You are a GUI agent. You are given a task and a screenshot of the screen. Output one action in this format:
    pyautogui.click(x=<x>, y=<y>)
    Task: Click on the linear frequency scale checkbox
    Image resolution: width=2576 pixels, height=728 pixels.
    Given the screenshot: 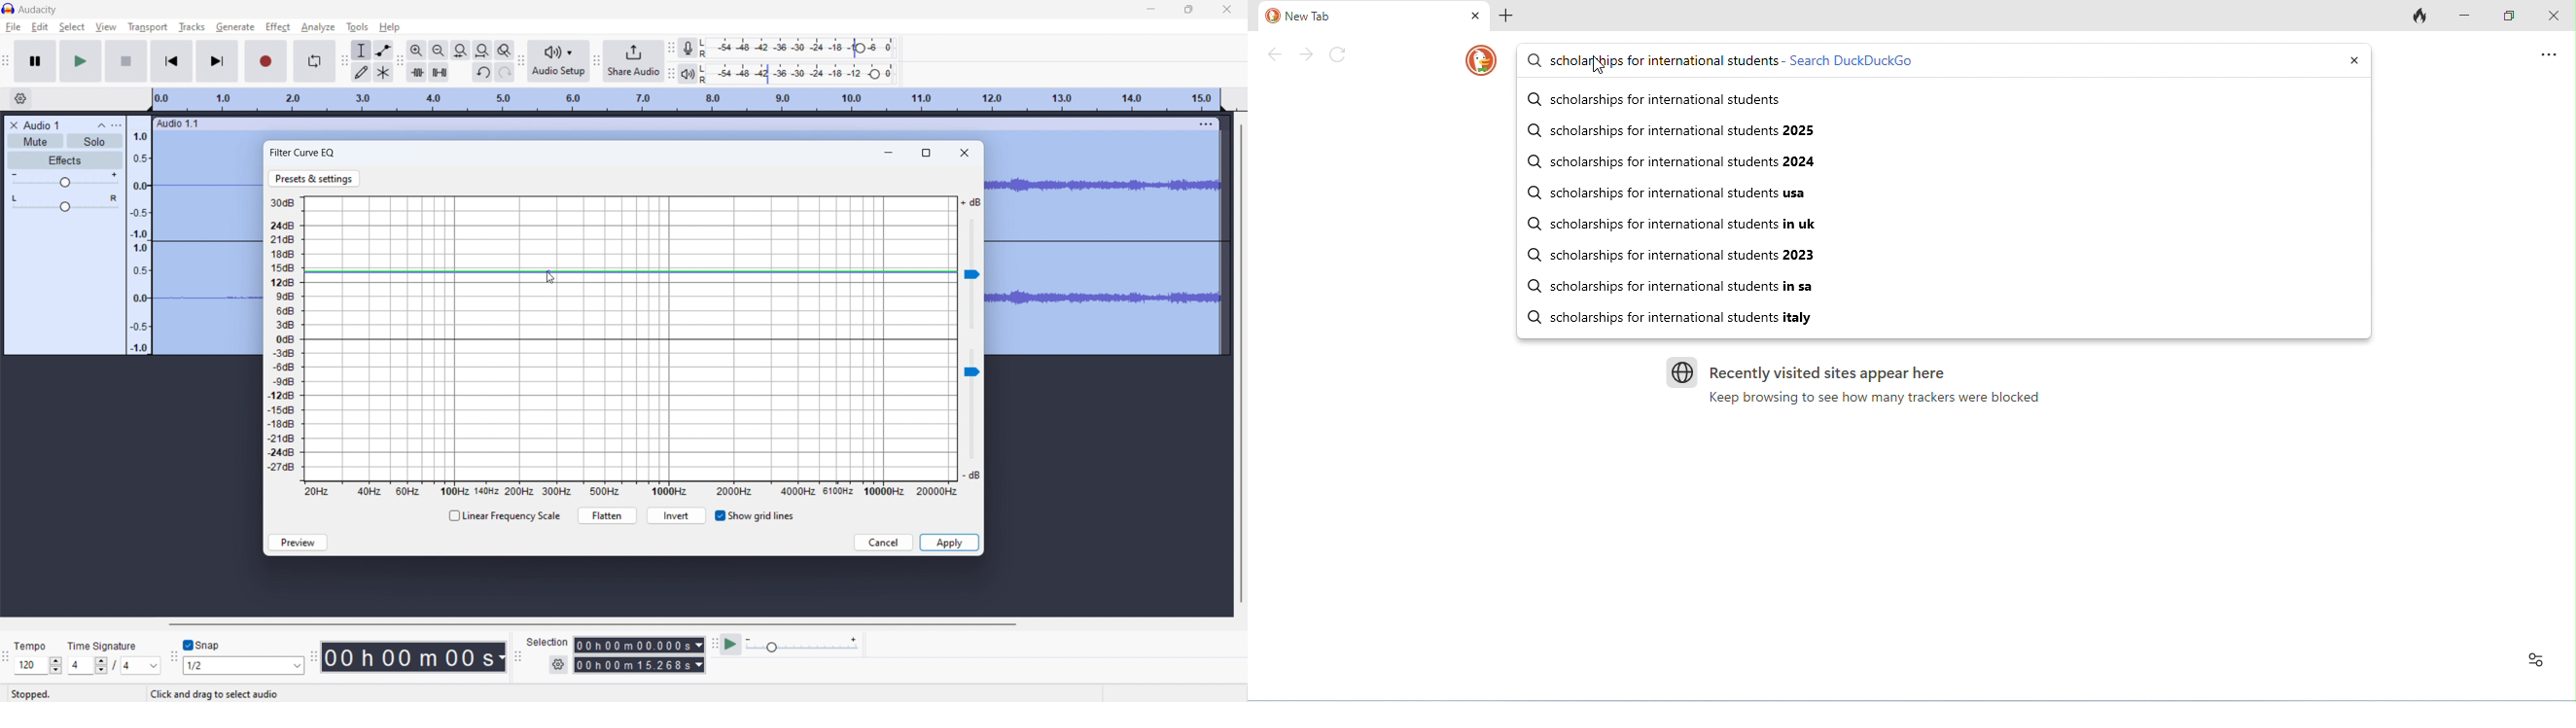 What is the action you would take?
    pyautogui.click(x=503, y=516)
    